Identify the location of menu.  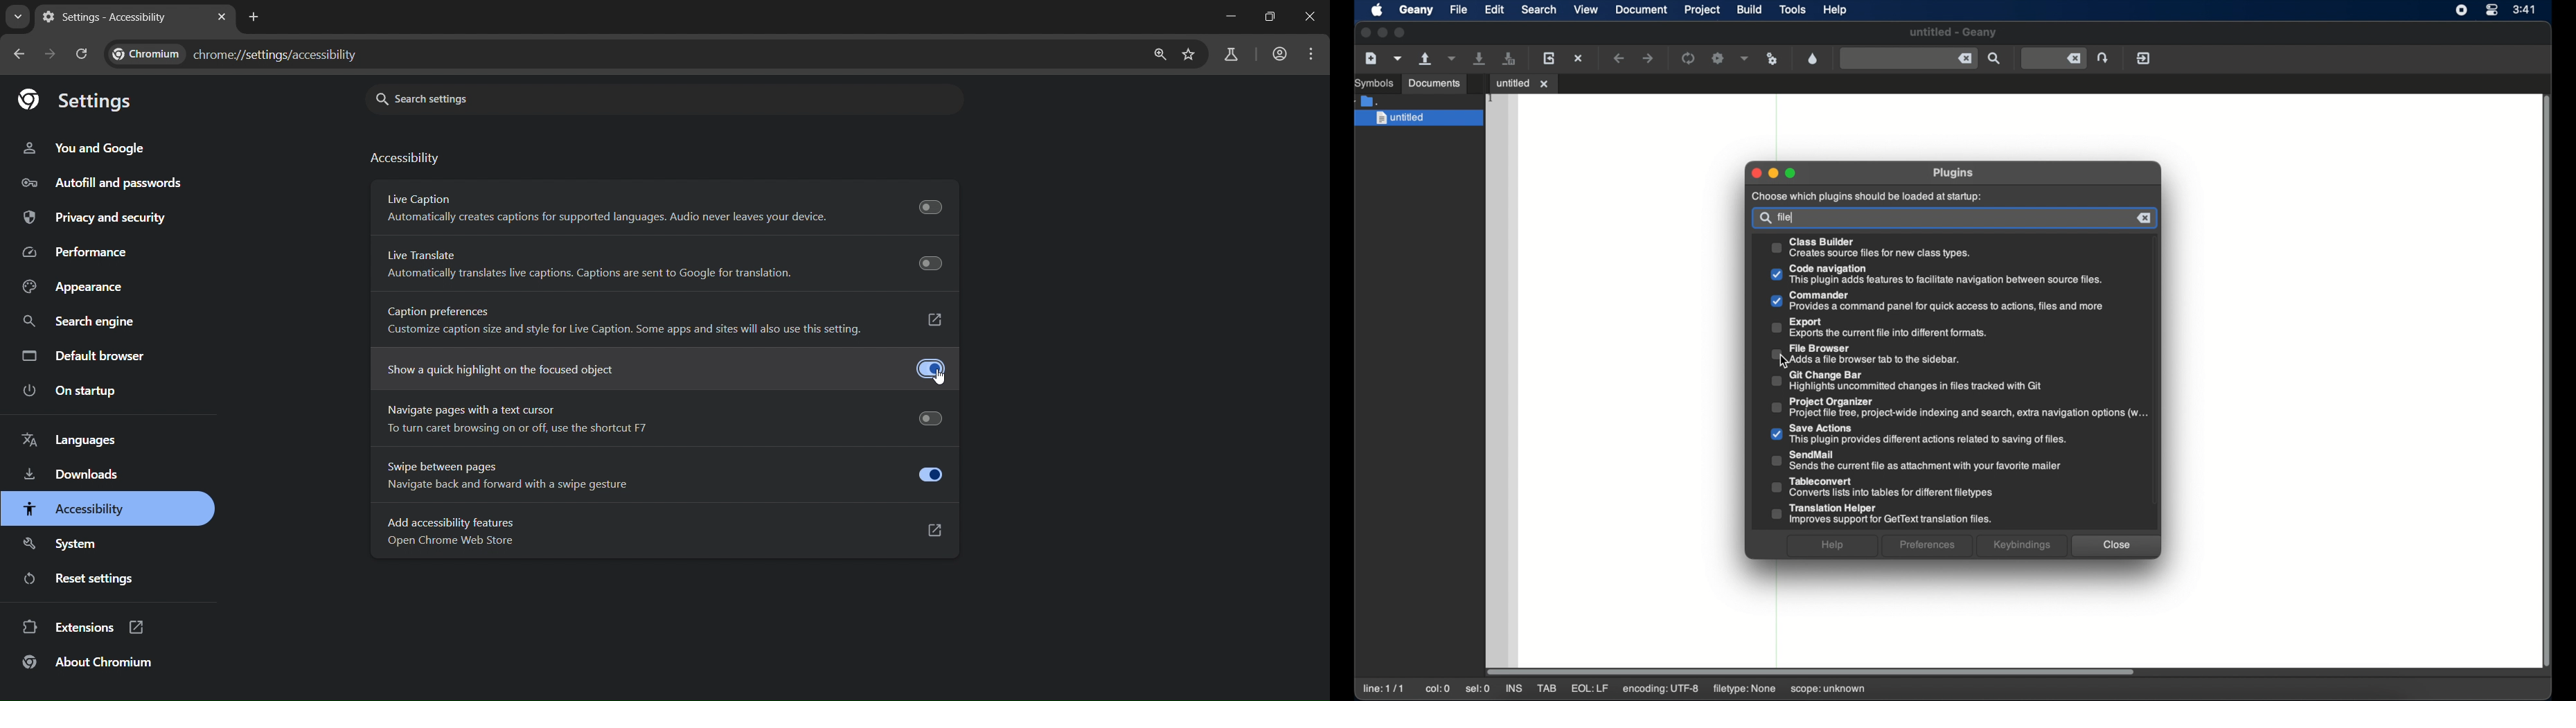
(1314, 53).